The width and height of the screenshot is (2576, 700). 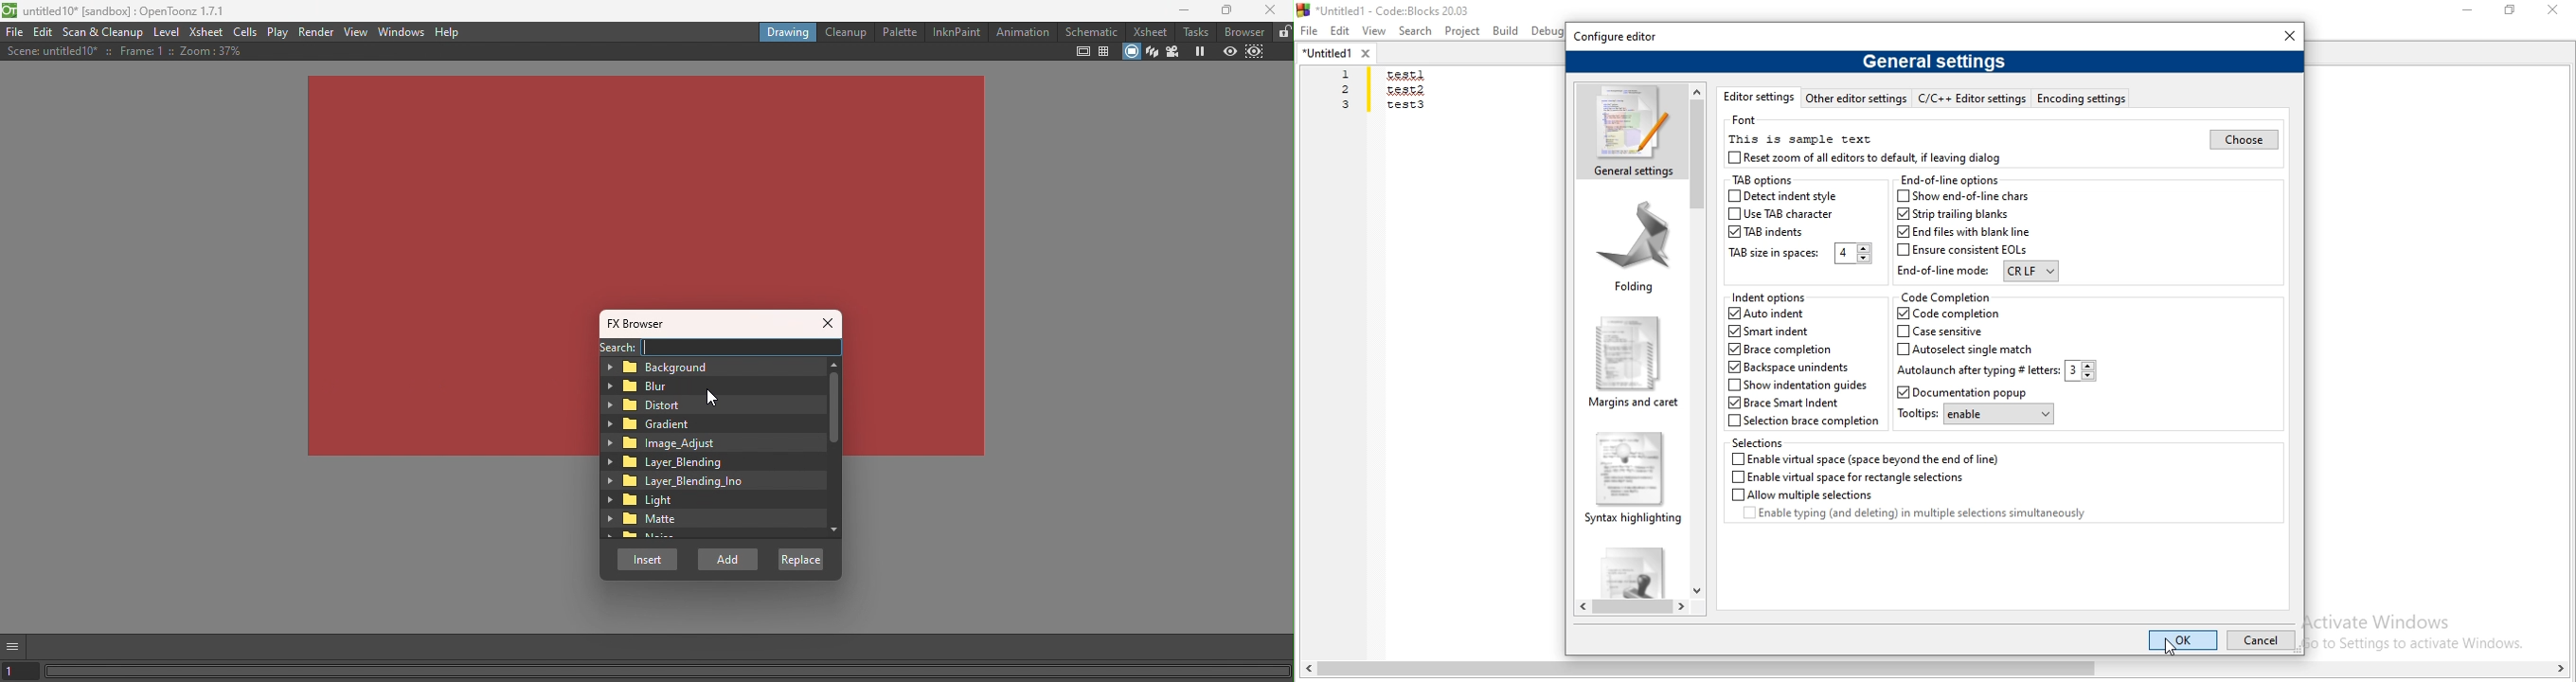 What do you see at coordinates (1967, 196) in the screenshot?
I see `Show end-of-line chars ` at bounding box center [1967, 196].